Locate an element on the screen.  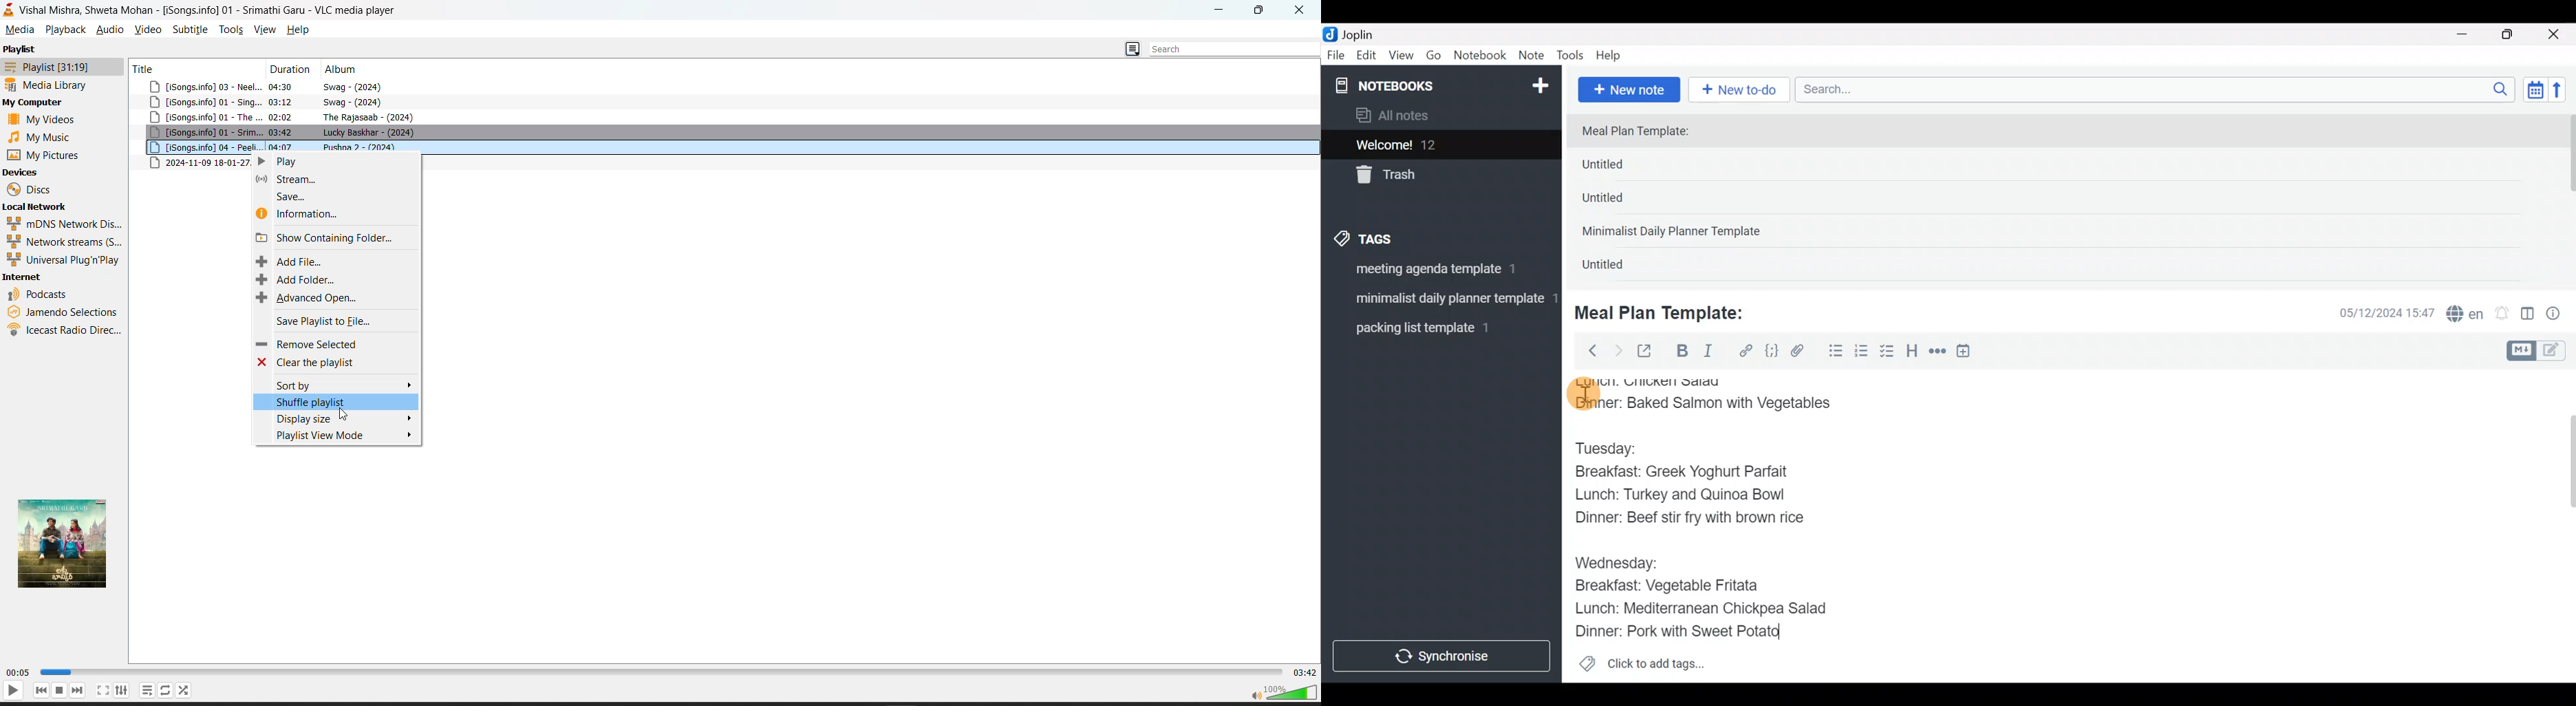
Help is located at coordinates (1613, 53).